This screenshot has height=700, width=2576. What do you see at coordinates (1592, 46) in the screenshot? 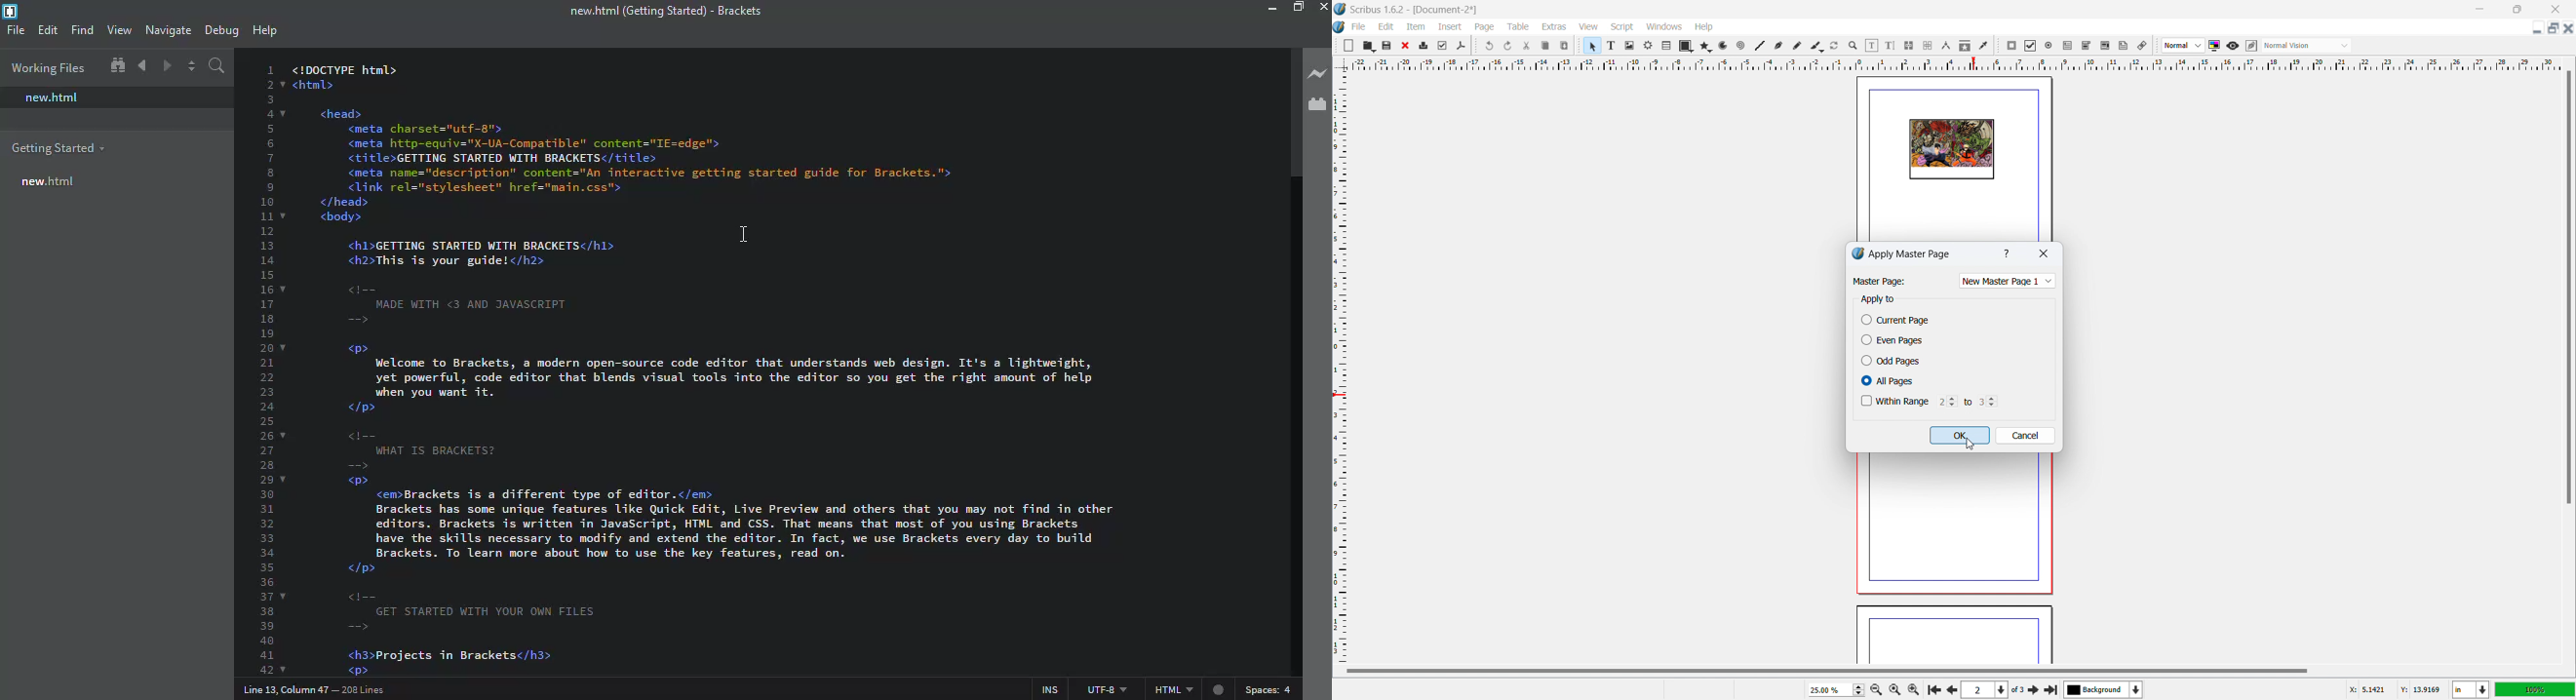
I see `select item` at bounding box center [1592, 46].